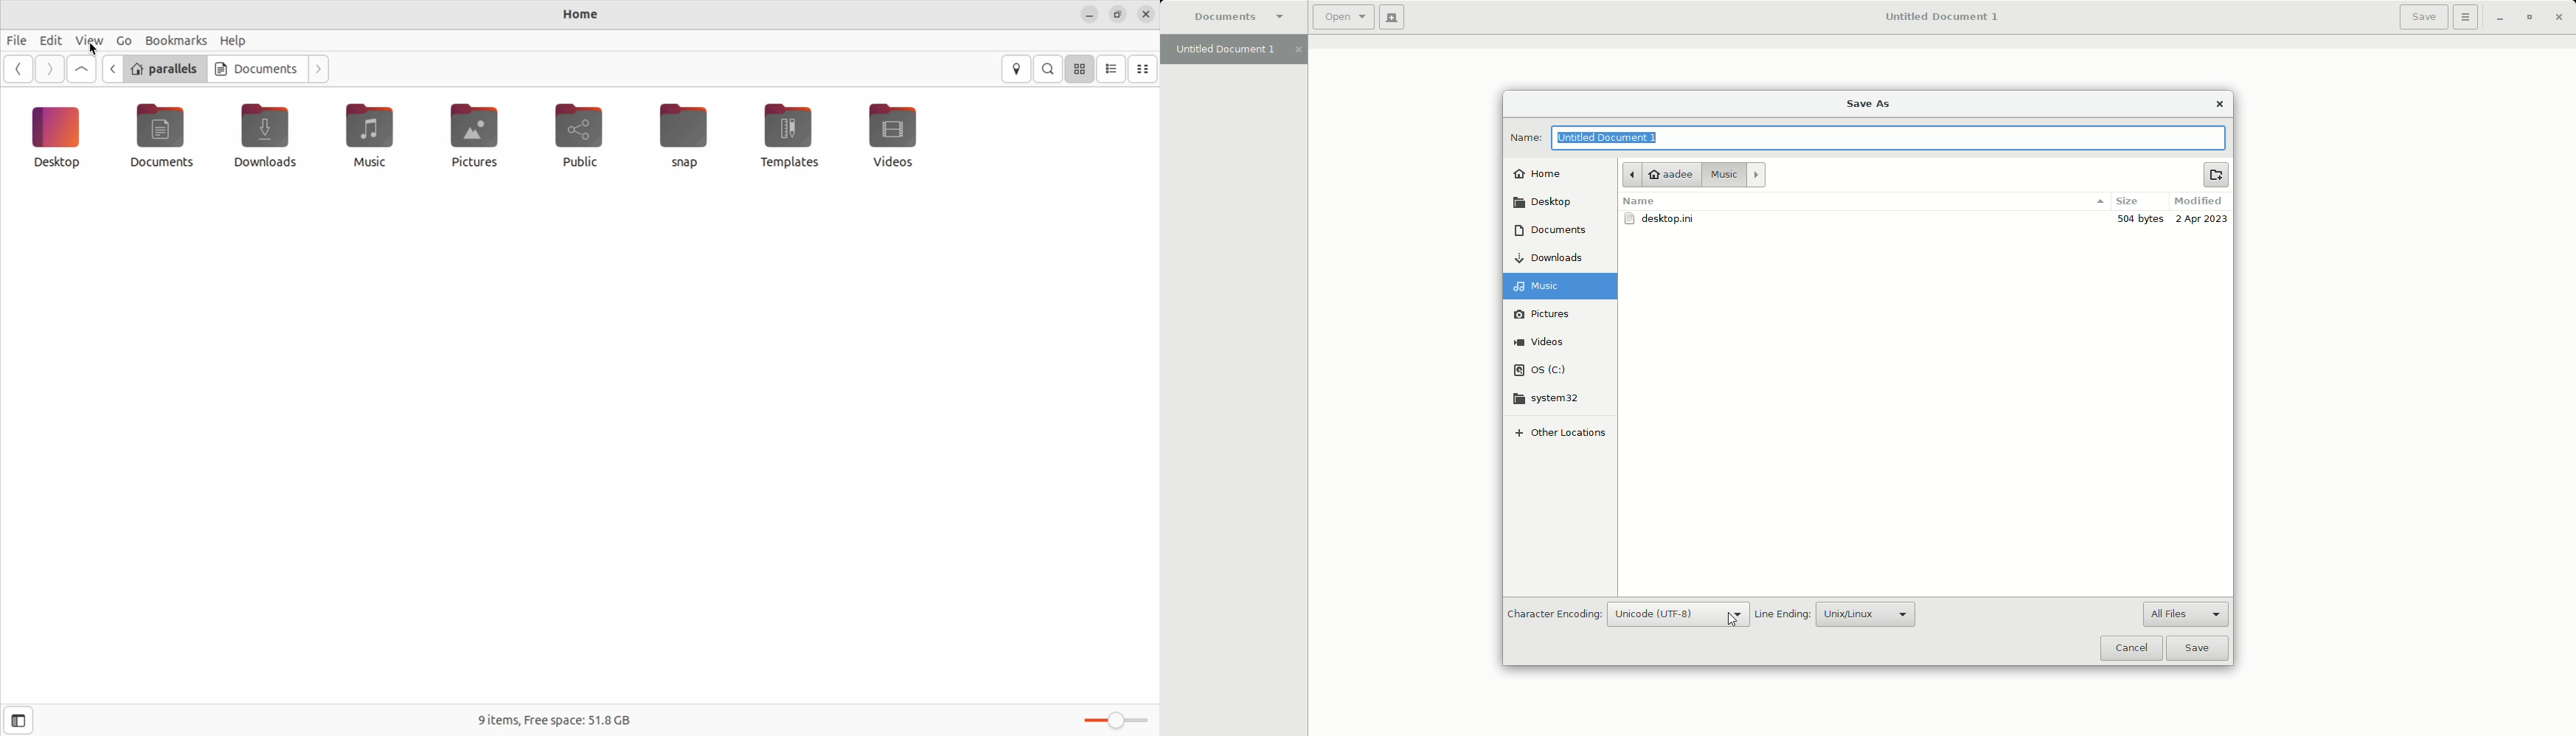 Image resolution: width=2576 pixels, height=756 pixels. What do you see at coordinates (1146, 15) in the screenshot?
I see `close files` at bounding box center [1146, 15].